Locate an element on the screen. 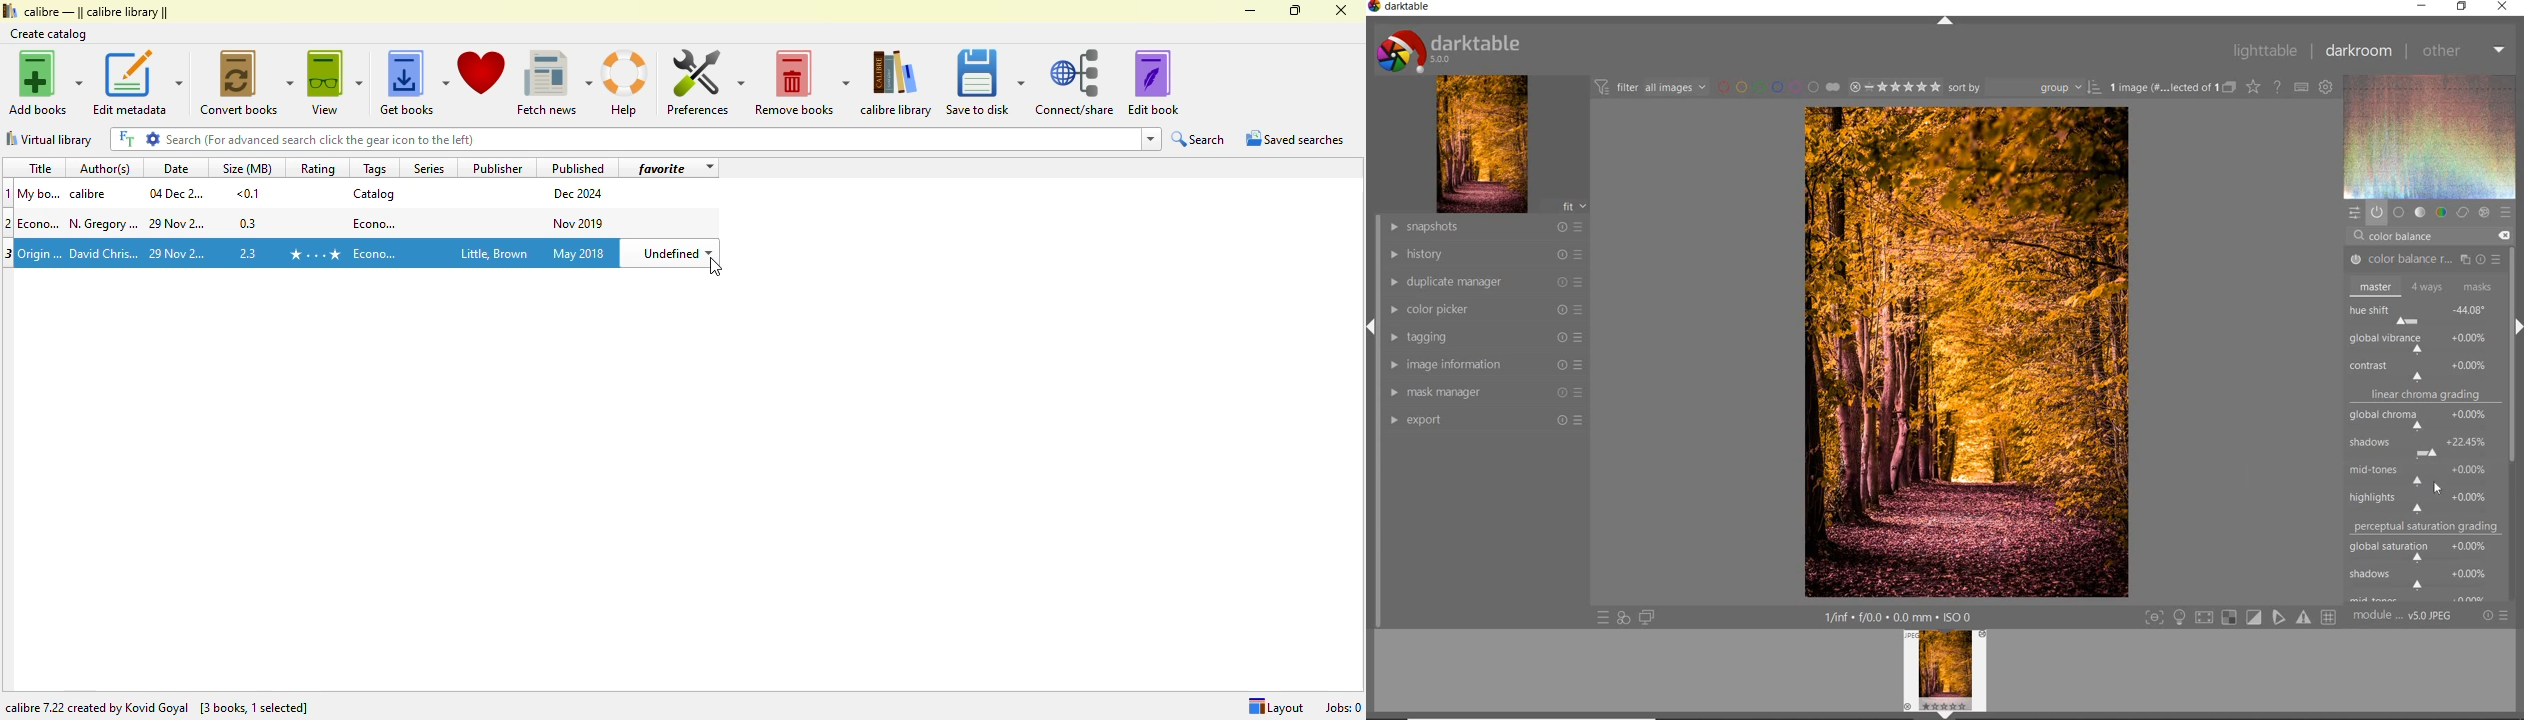  dropdown is located at coordinates (1150, 139).